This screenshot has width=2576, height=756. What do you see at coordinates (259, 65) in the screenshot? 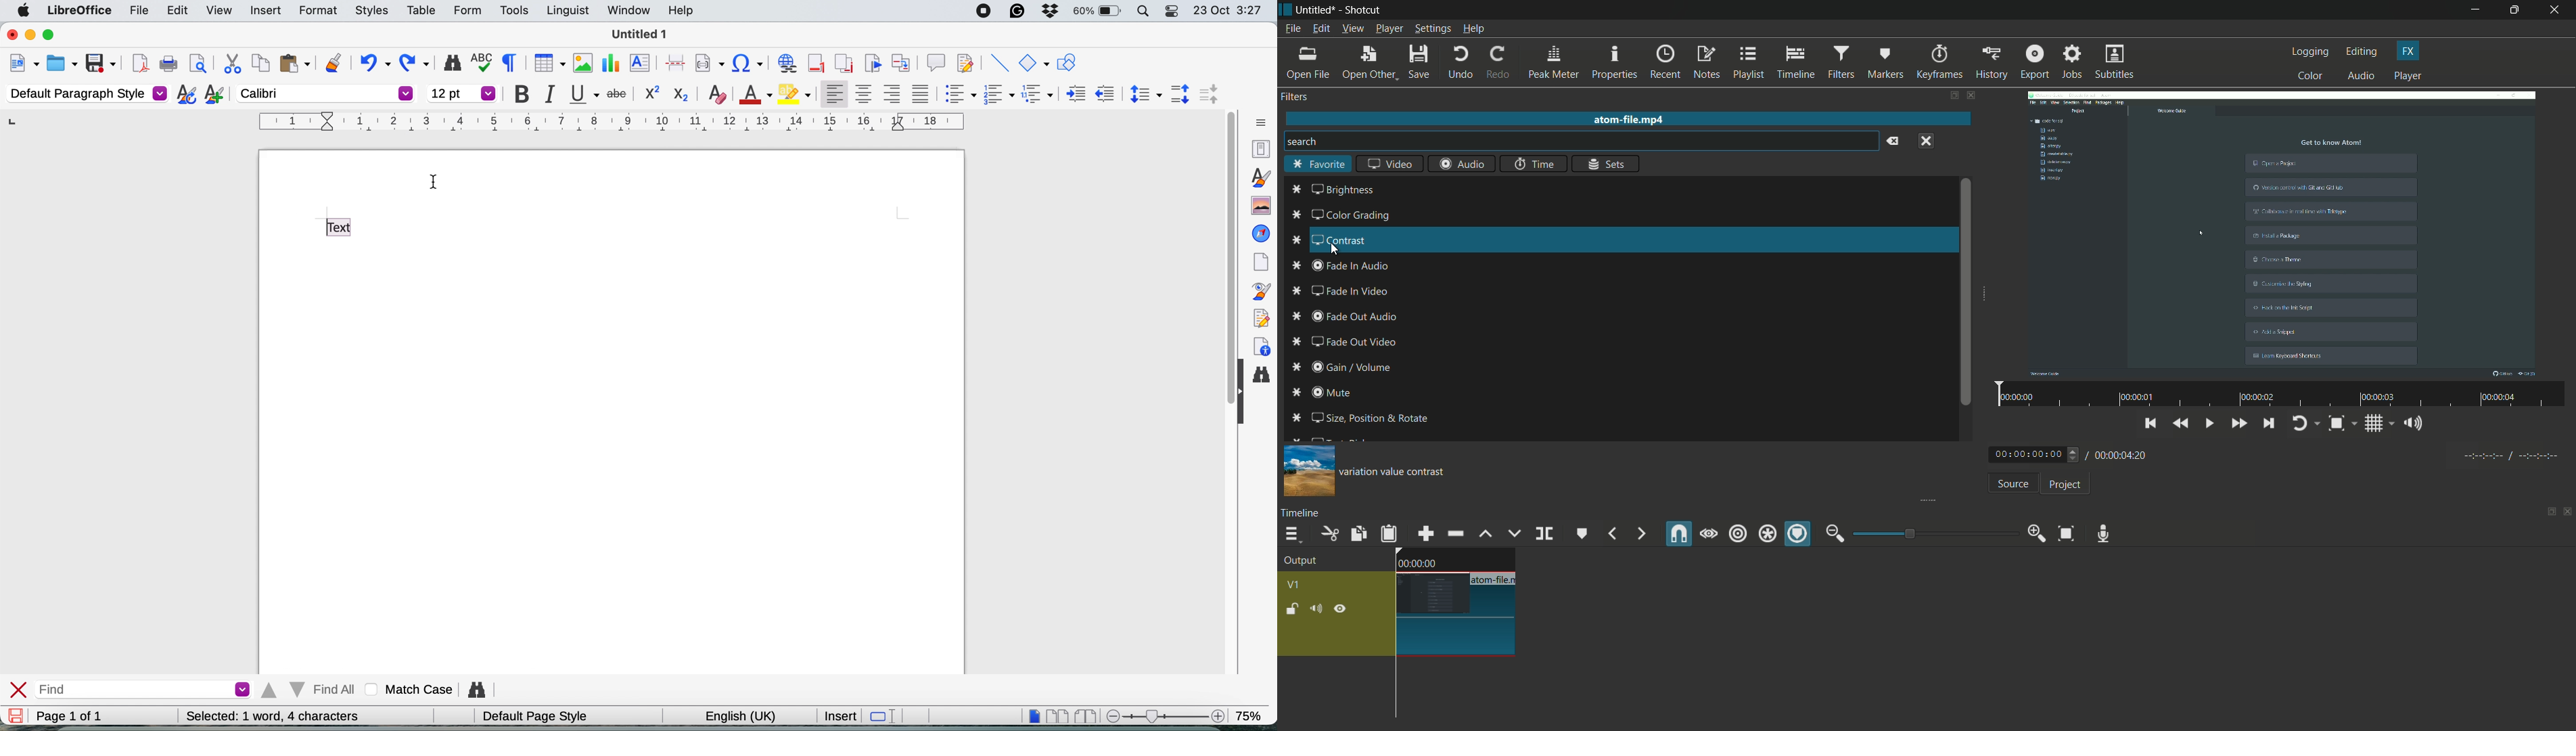
I see `copy` at bounding box center [259, 65].